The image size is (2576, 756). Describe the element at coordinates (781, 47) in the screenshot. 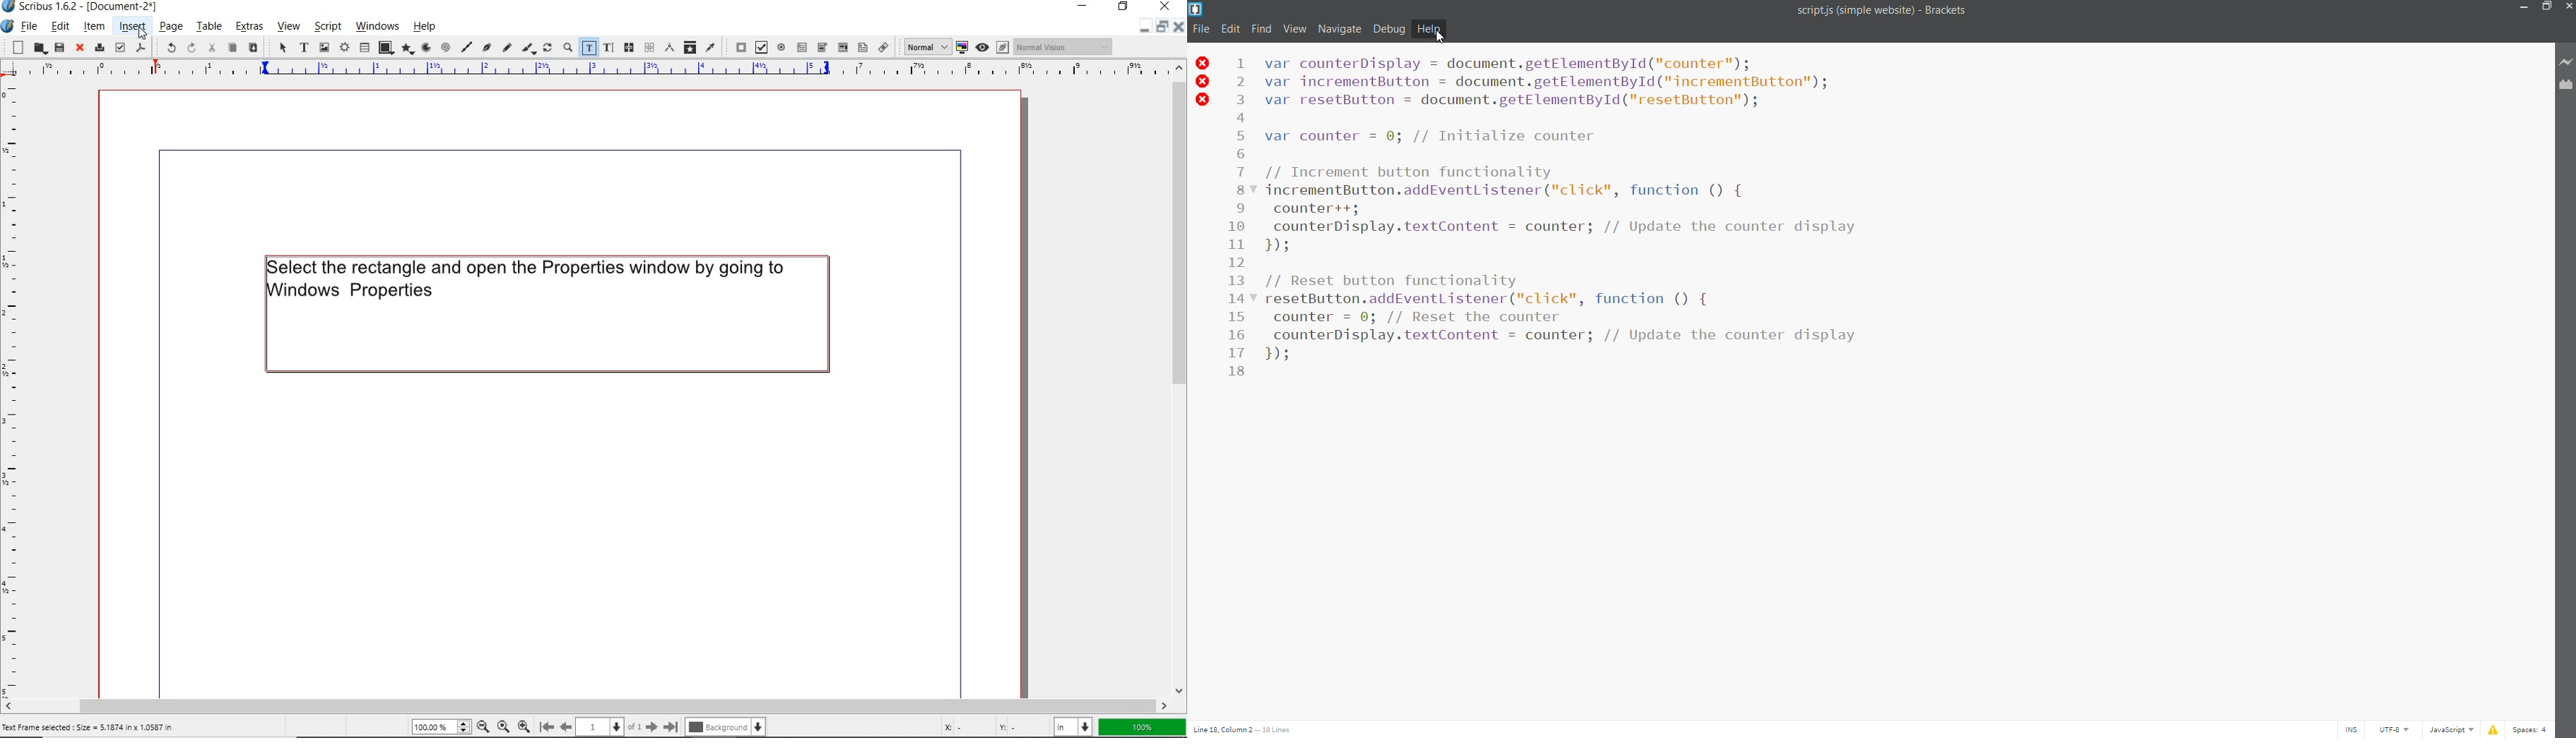

I see `pdf radio button` at that location.